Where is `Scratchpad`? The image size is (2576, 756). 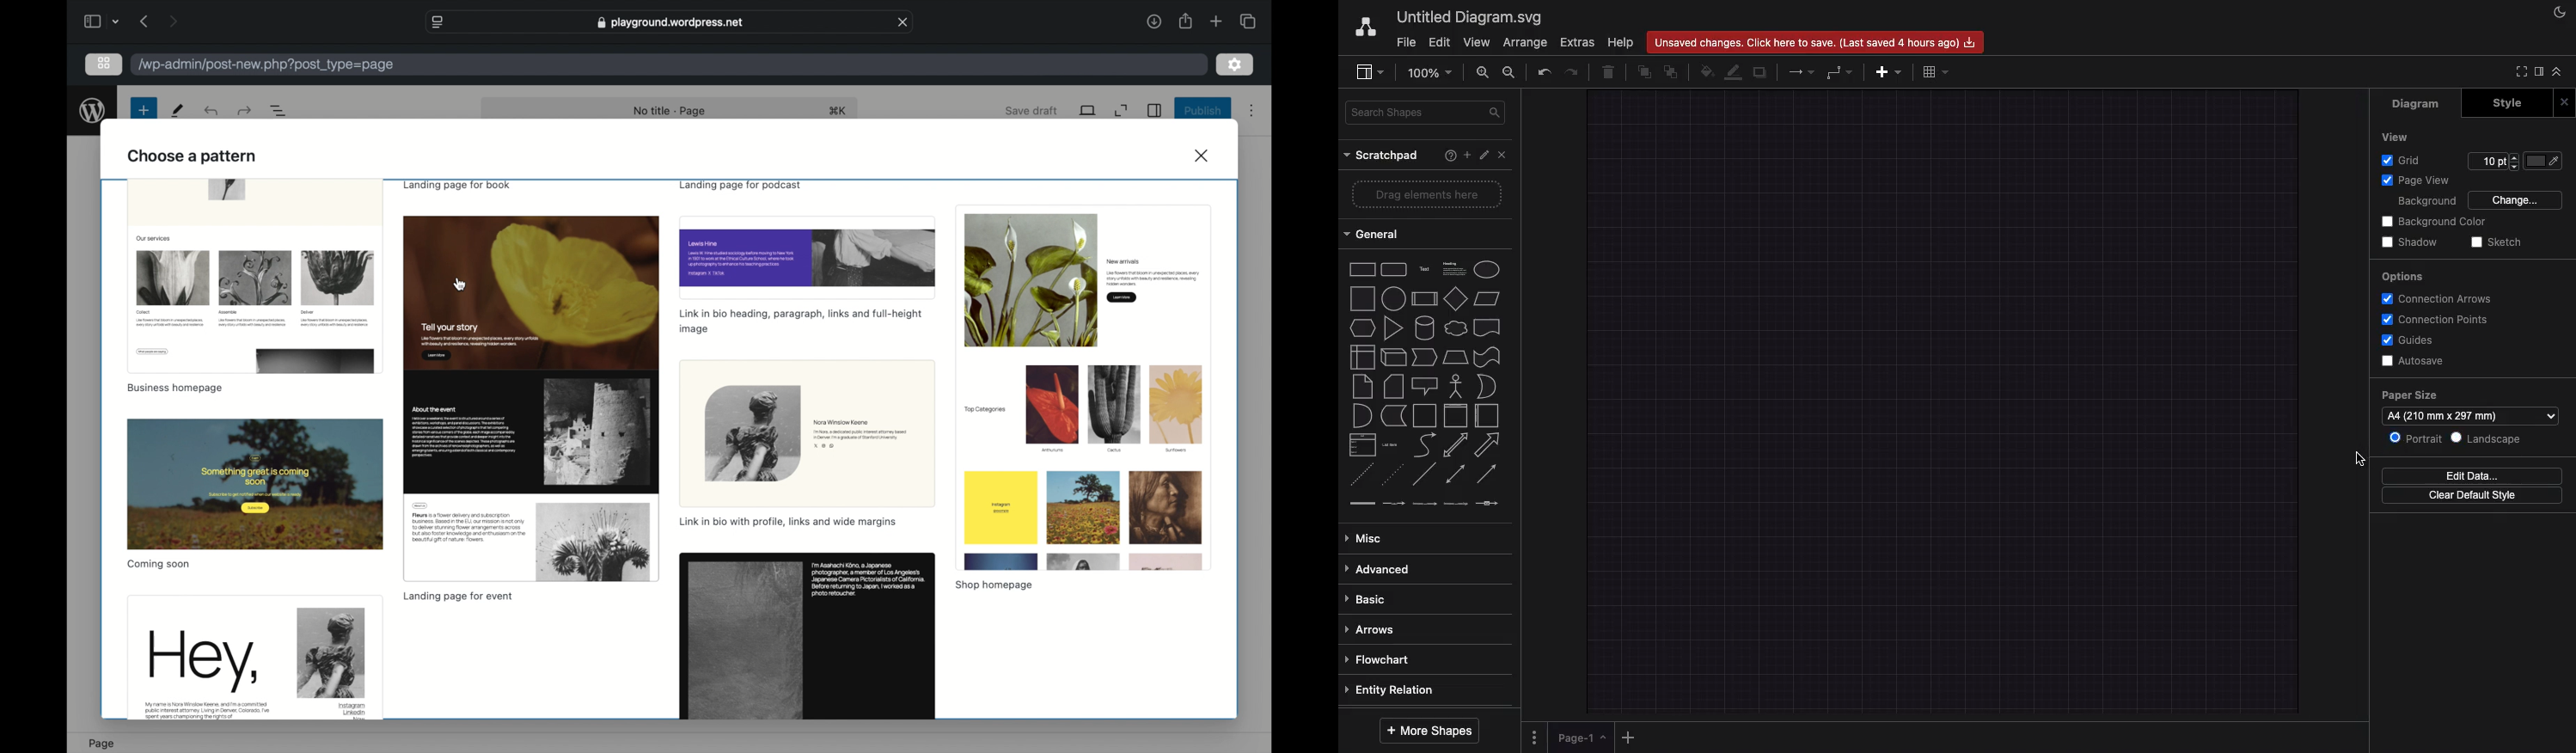 Scratchpad is located at coordinates (1381, 156).